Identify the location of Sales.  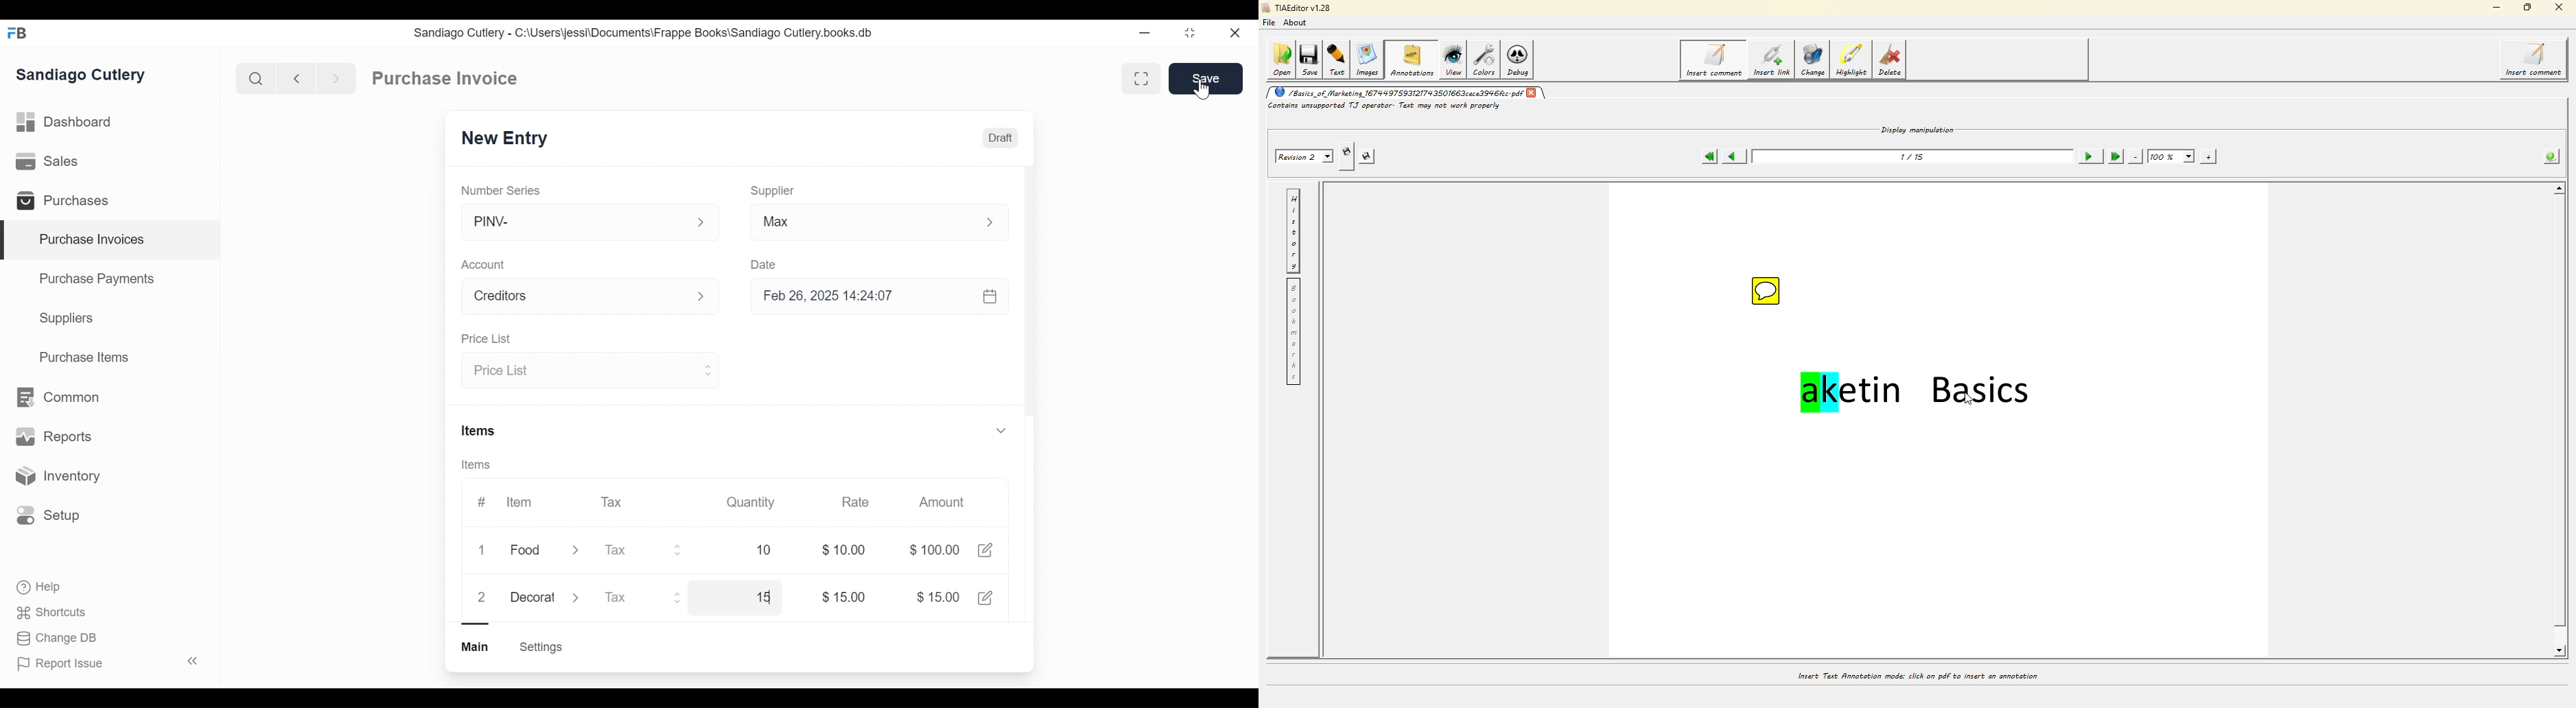
(50, 162).